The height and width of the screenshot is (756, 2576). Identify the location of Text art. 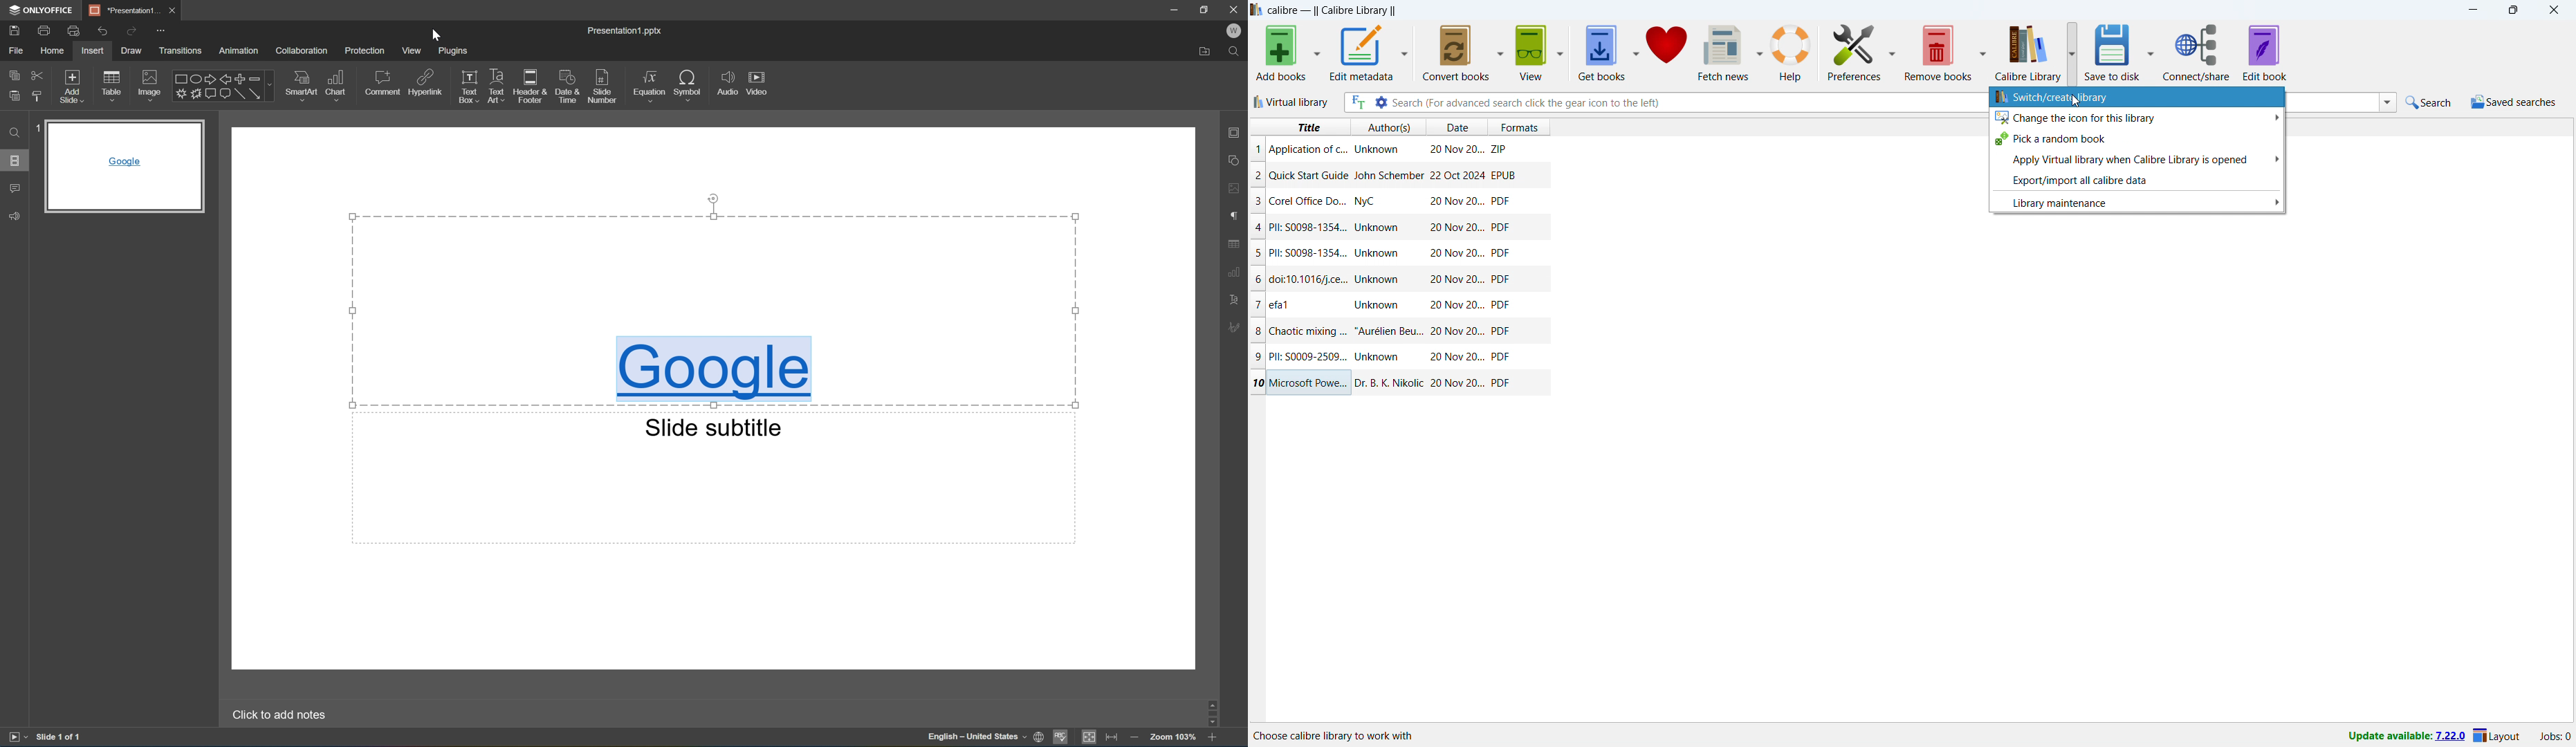
(496, 83).